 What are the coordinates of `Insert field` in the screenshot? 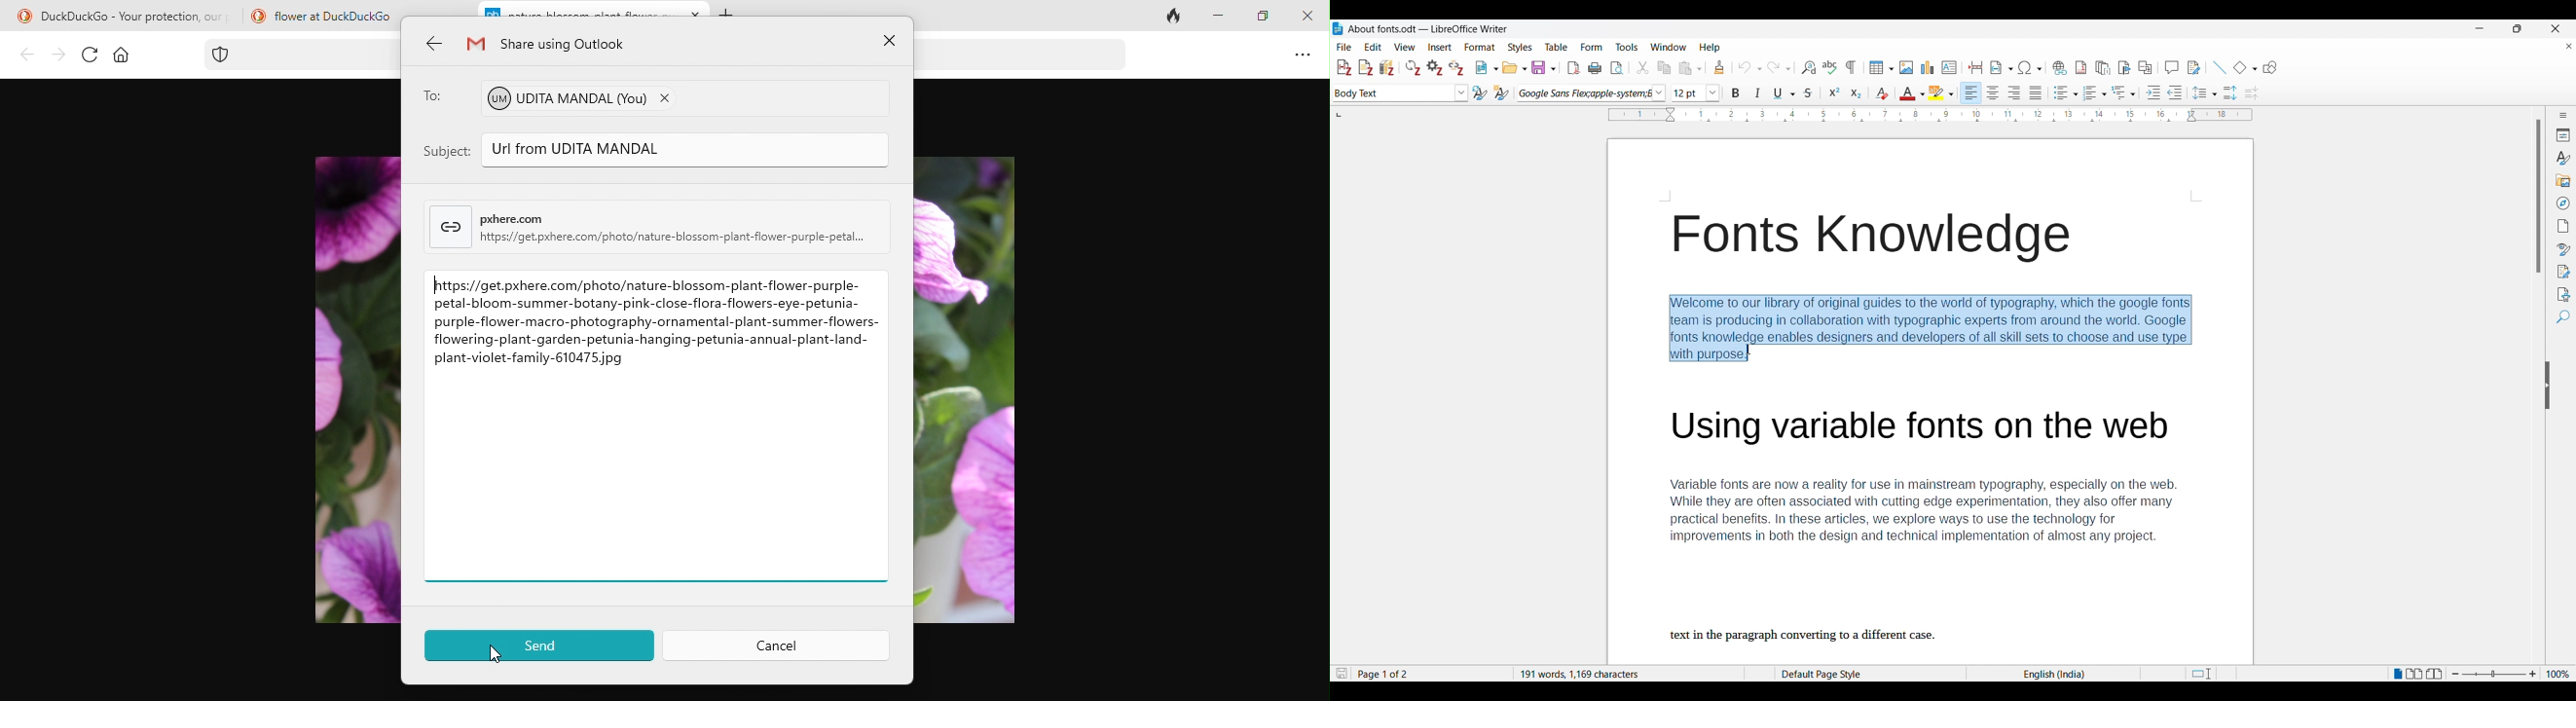 It's located at (2002, 68).